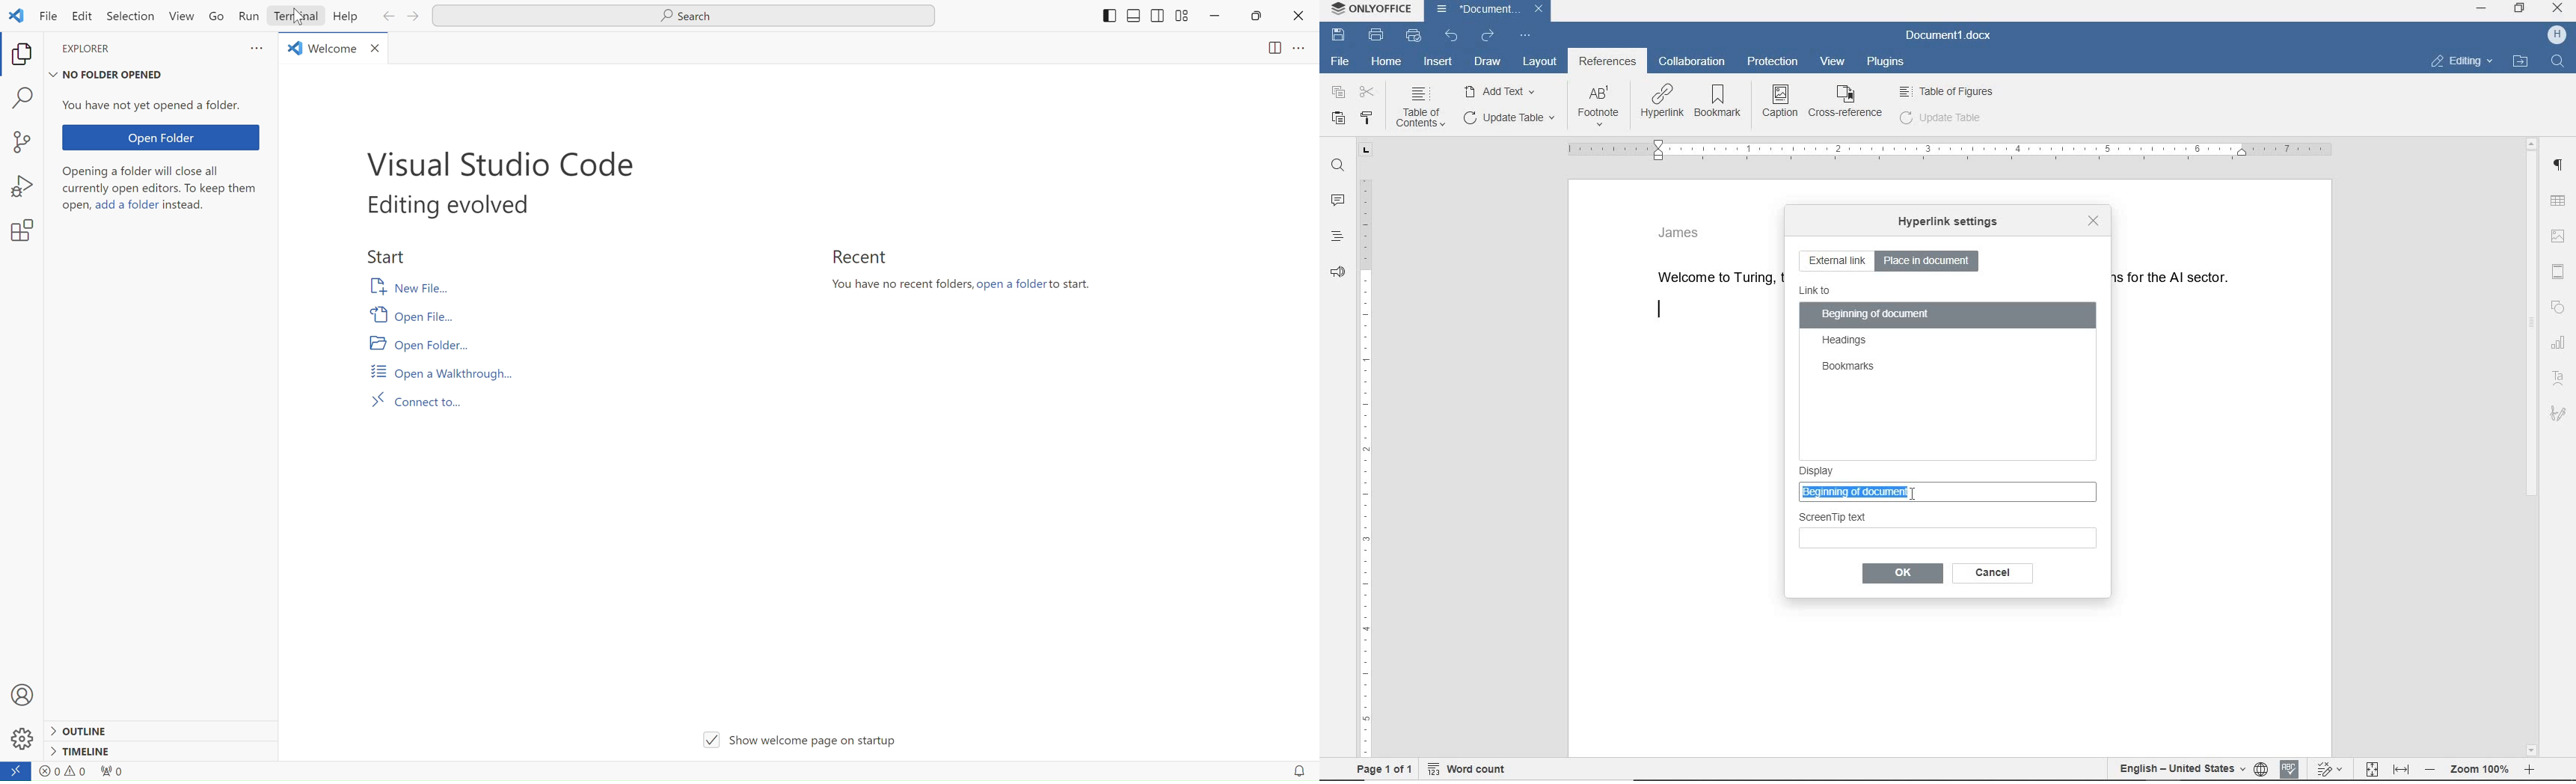 Image resolution: width=2576 pixels, height=784 pixels. What do you see at coordinates (256, 45) in the screenshot?
I see `more` at bounding box center [256, 45].